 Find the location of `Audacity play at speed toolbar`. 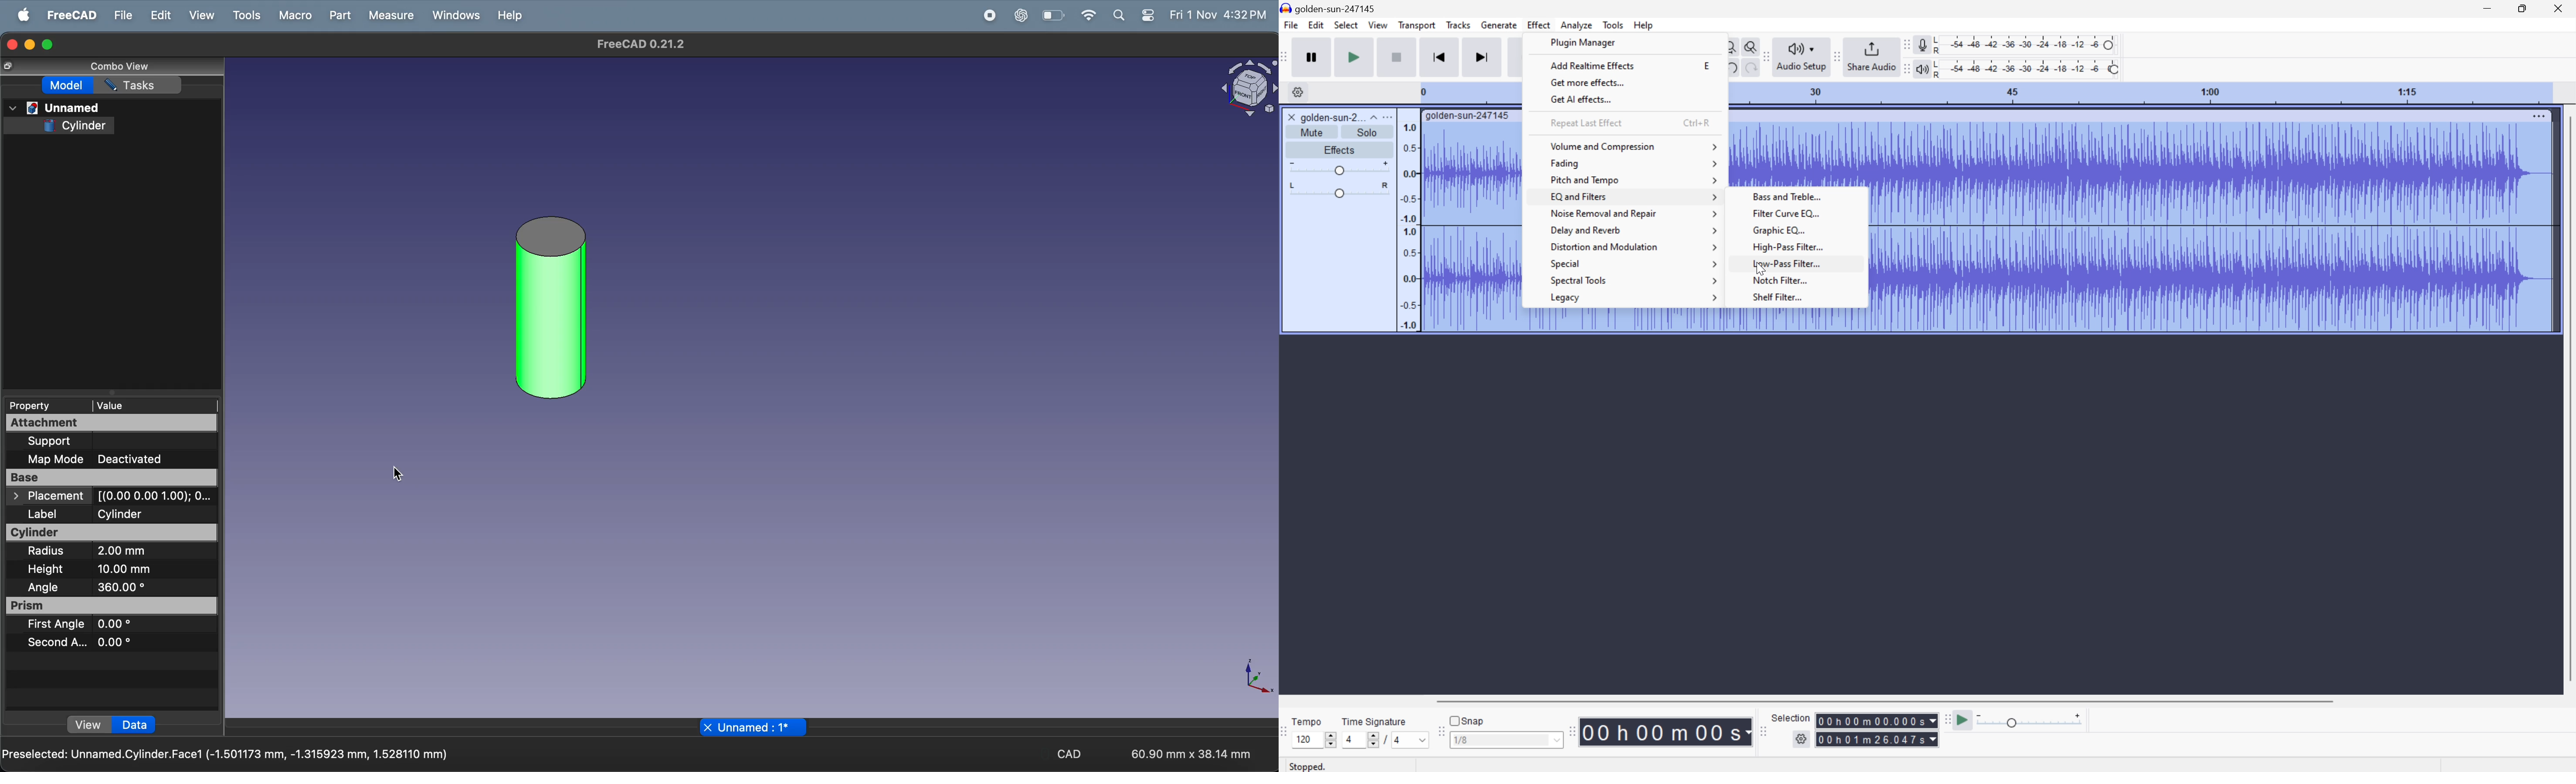

Audacity play at speed toolbar is located at coordinates (1946, 721).